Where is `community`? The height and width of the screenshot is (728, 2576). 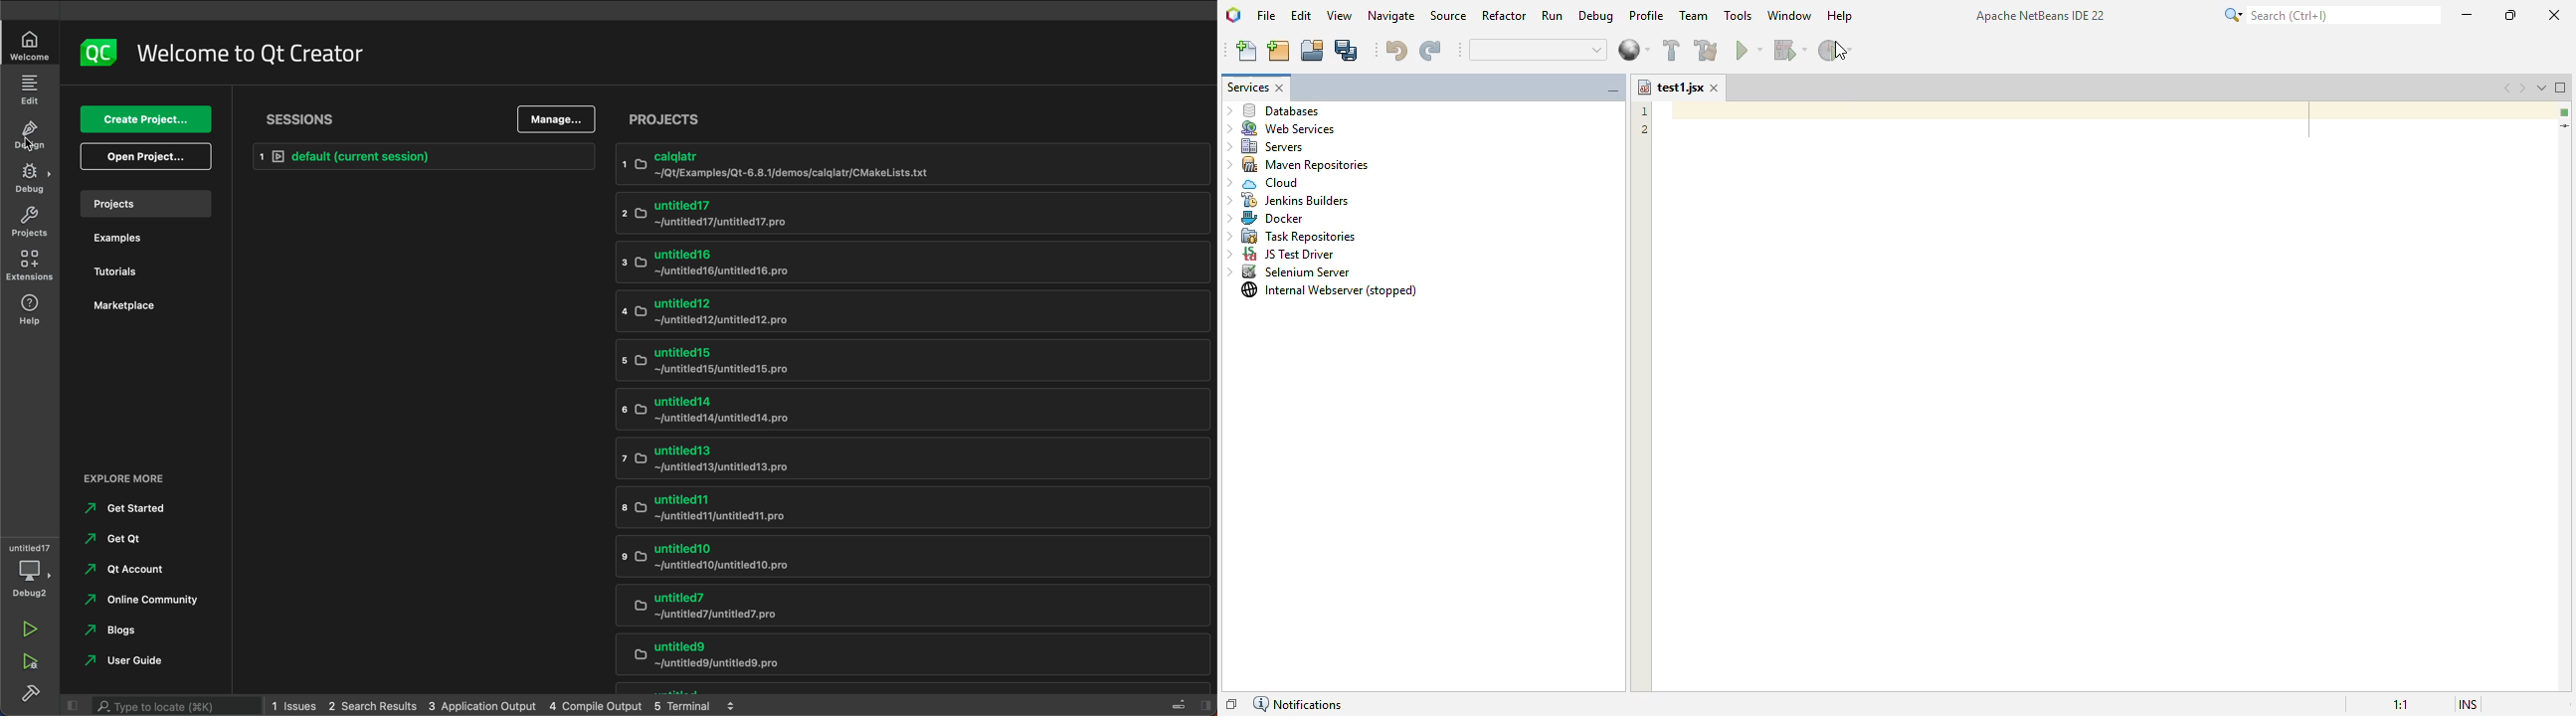
community is located at coordinates (137, 599).